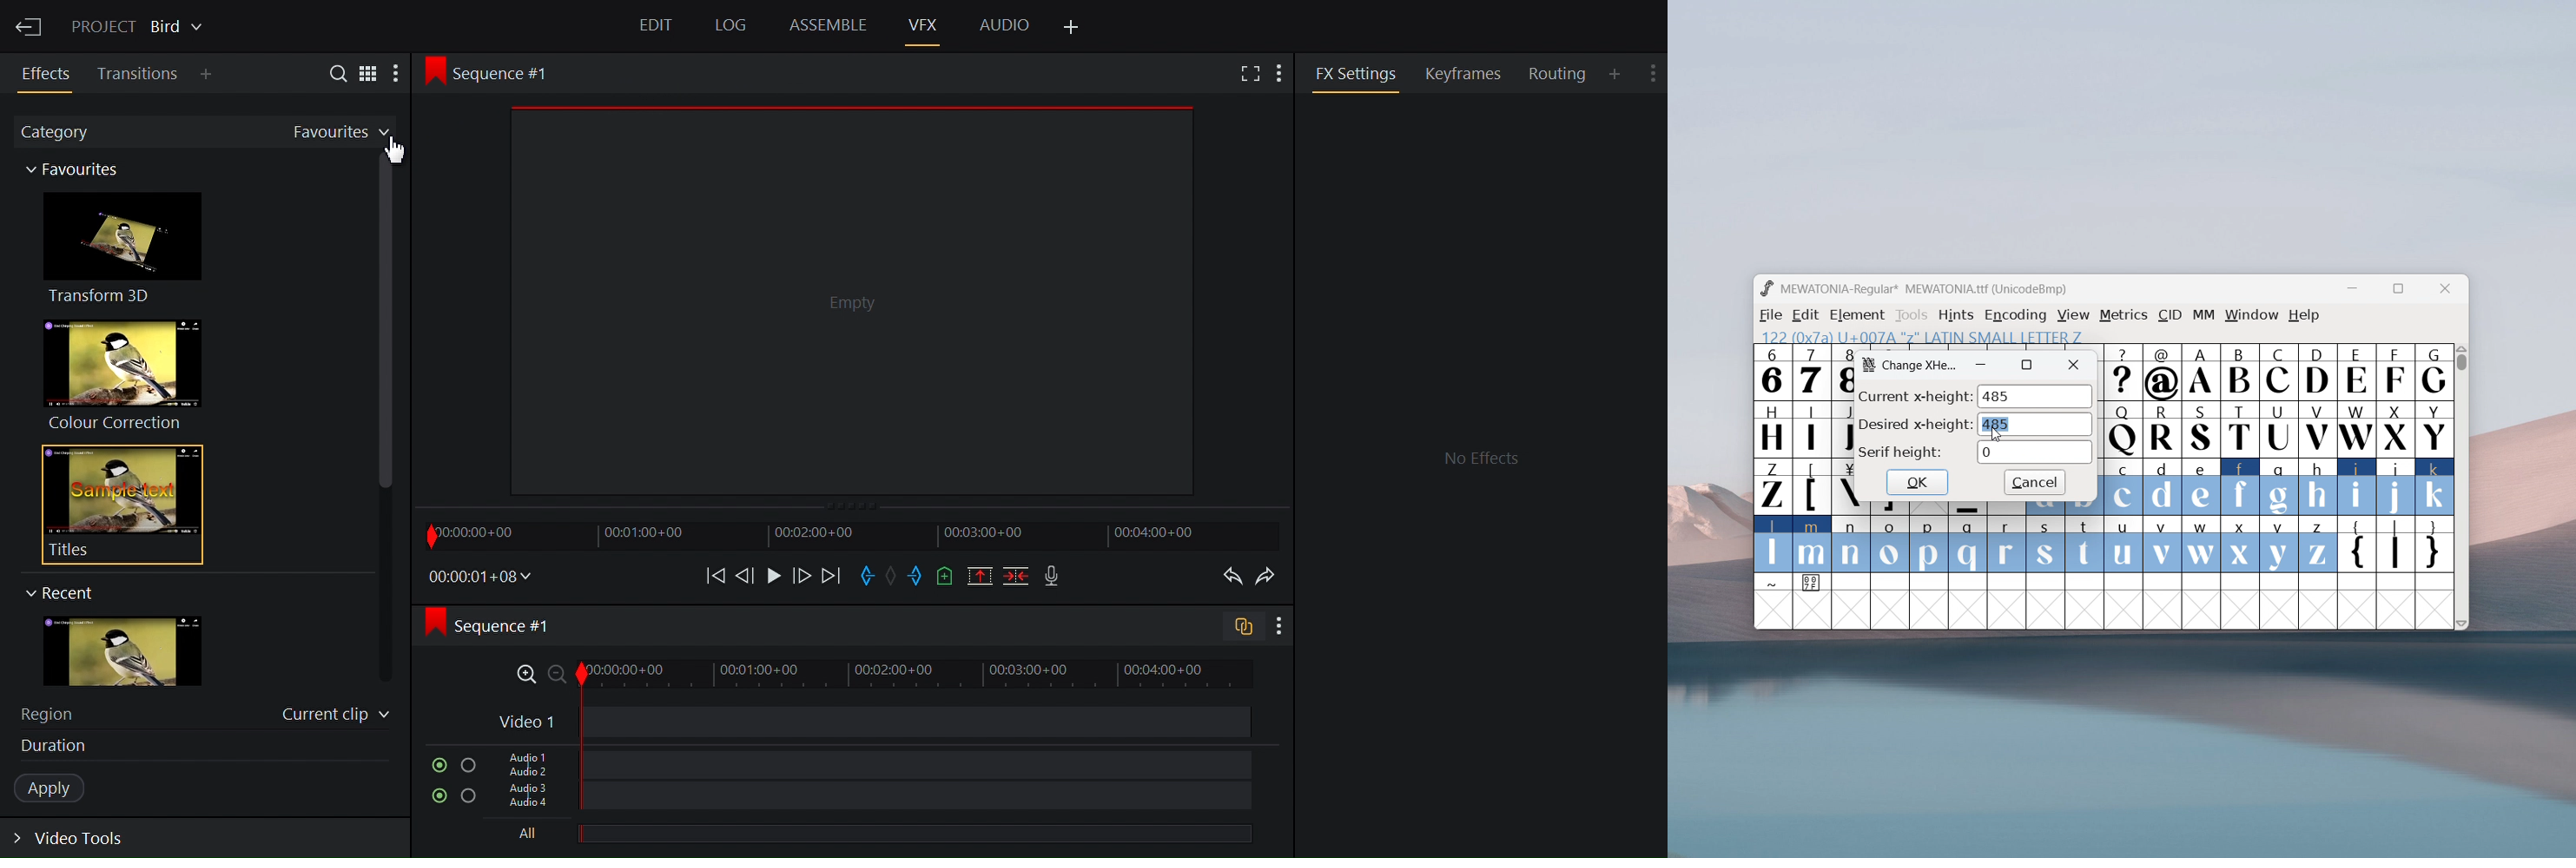 This screenshot has height=868, width=2576. What do you see at coordinates (30, 24) in the screenshot?
I see `Exit Current Project` at bounding box center [30, 24].